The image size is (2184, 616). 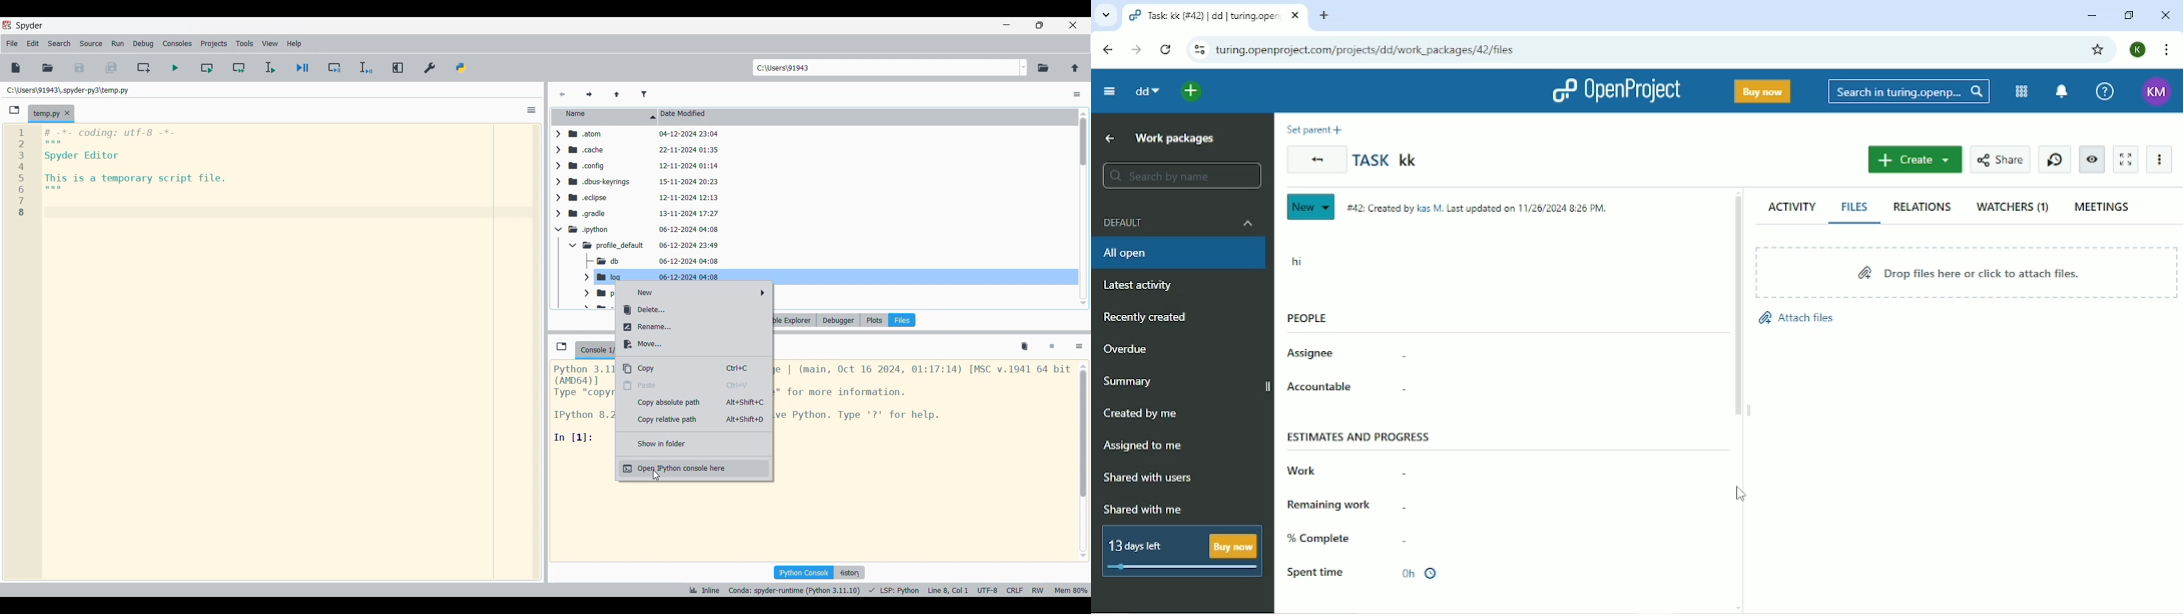 I want to click on Unwatch work package, so click(x=2091, y=159).